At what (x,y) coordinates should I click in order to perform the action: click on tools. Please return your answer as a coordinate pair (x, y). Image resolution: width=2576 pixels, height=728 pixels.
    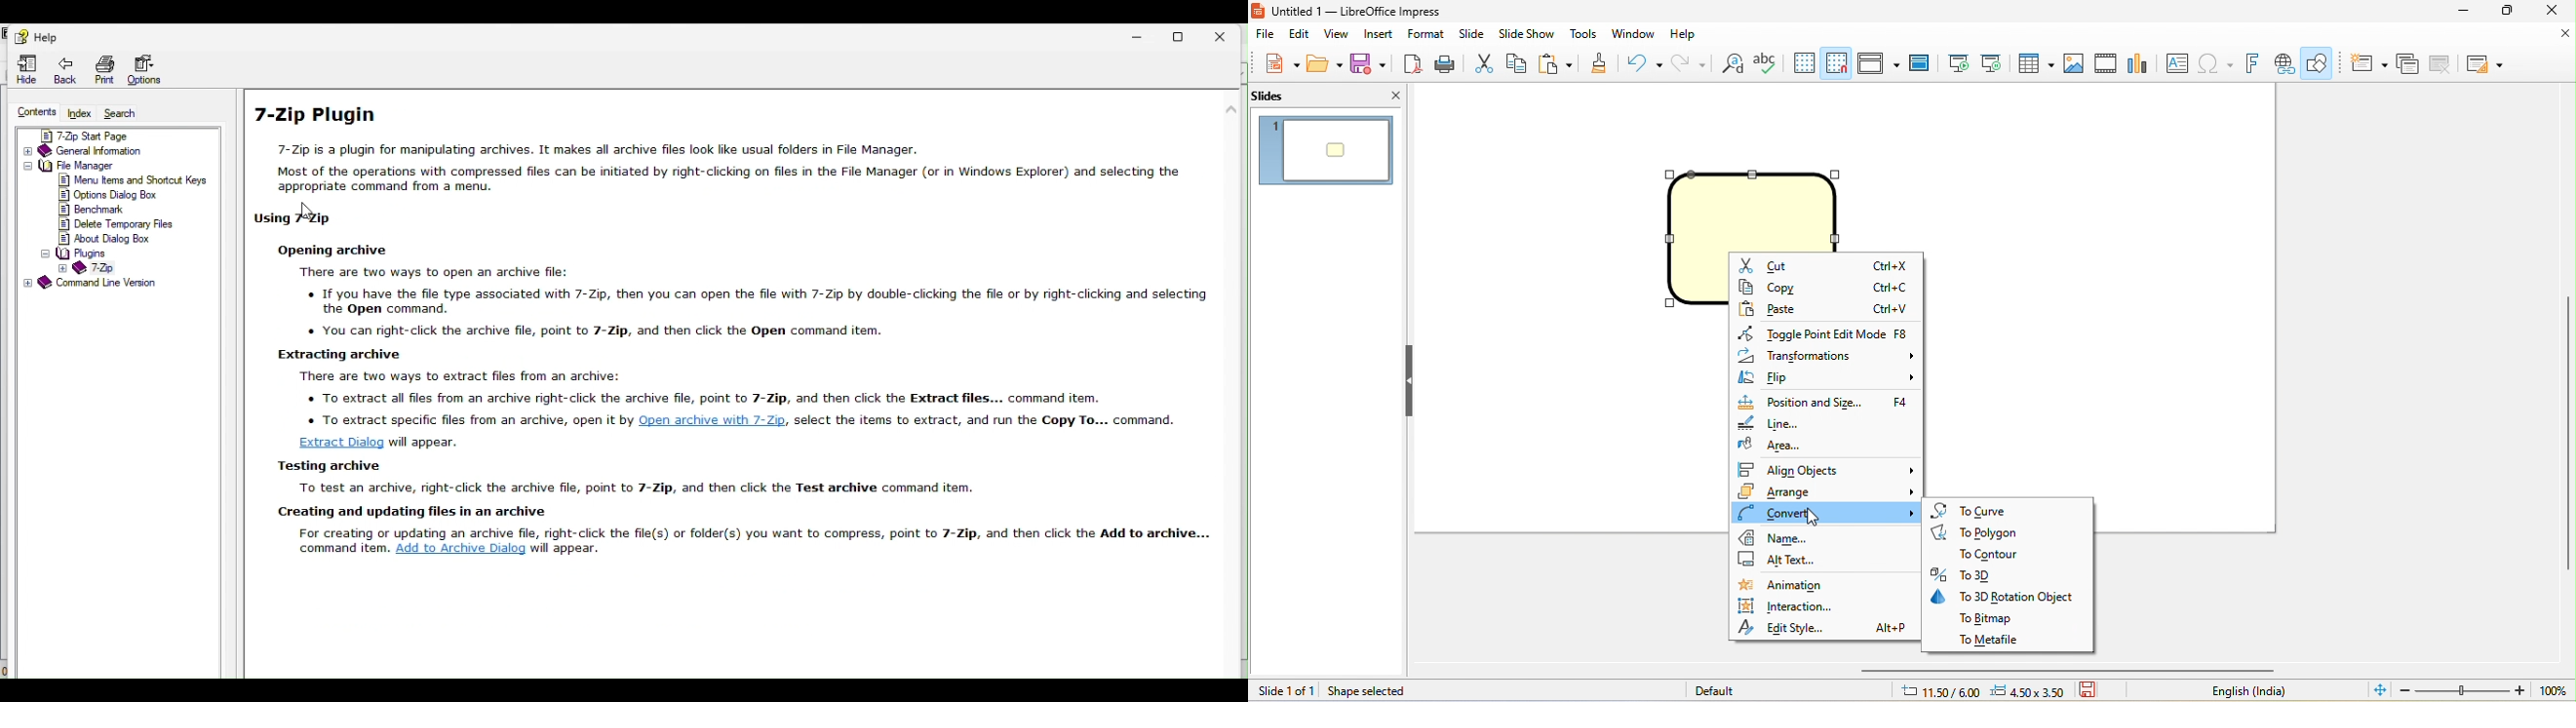
    Looking at the image, I should click on (1583, 35).